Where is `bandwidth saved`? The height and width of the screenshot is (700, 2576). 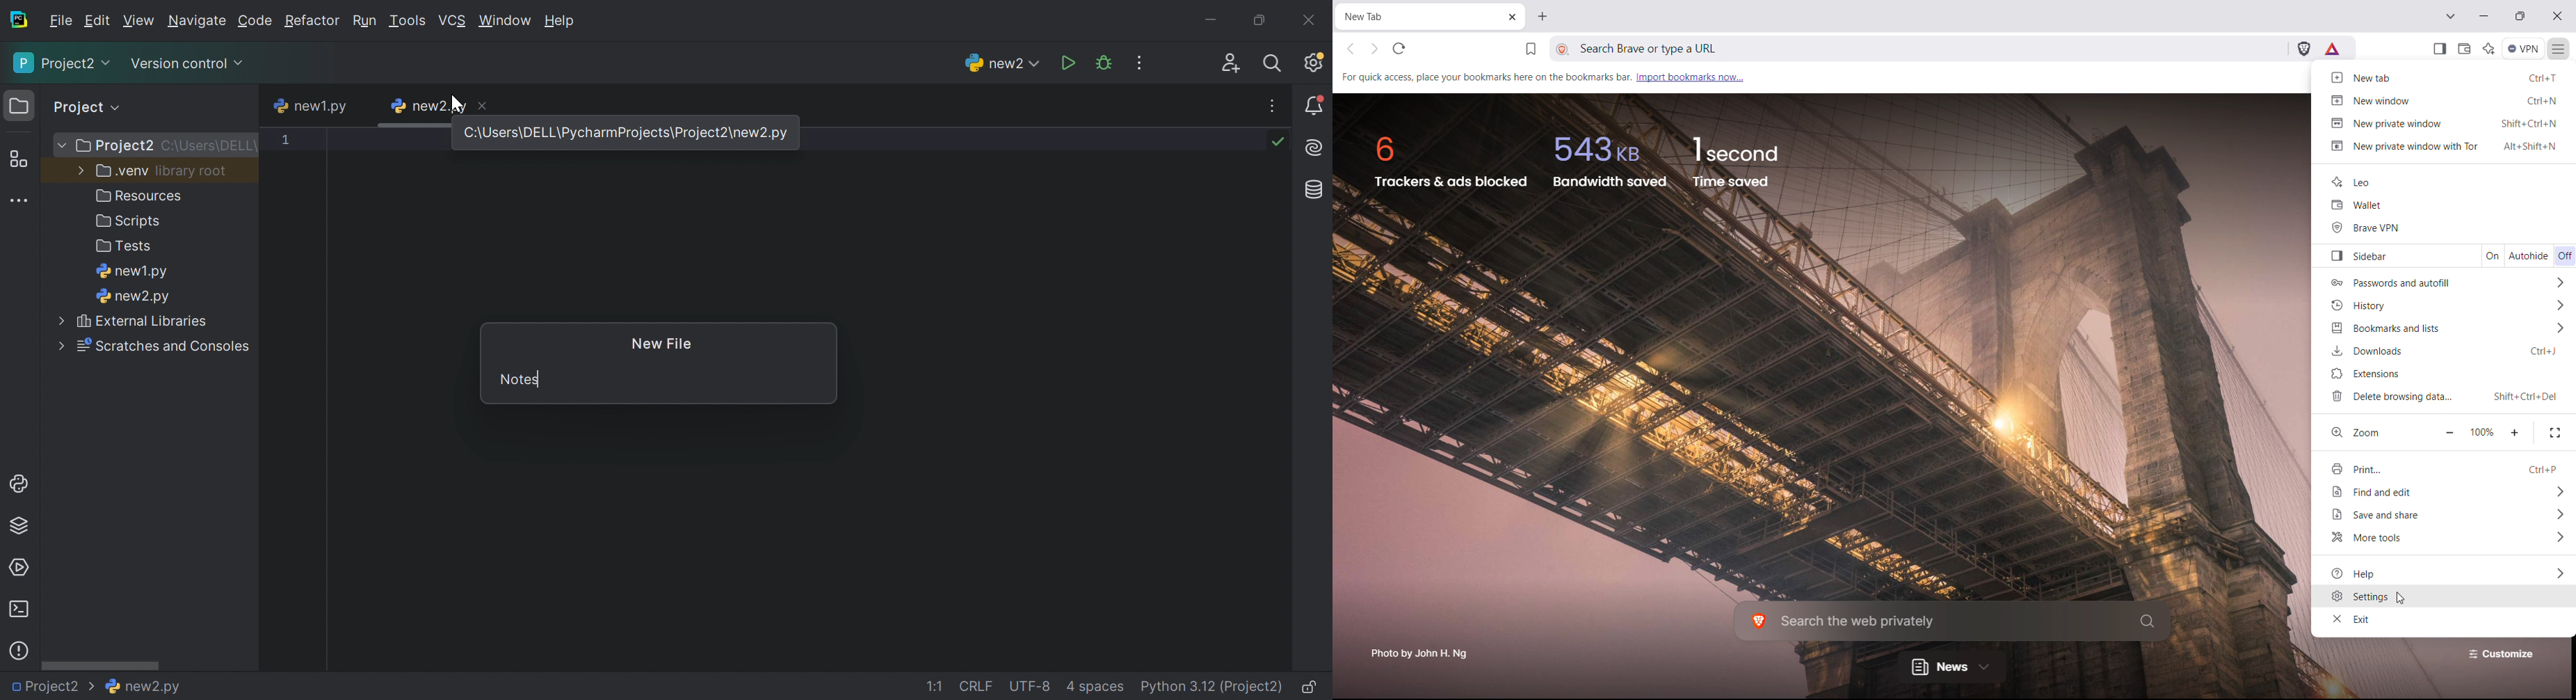
bandwidth saved is located at coordinates (1610, 183).